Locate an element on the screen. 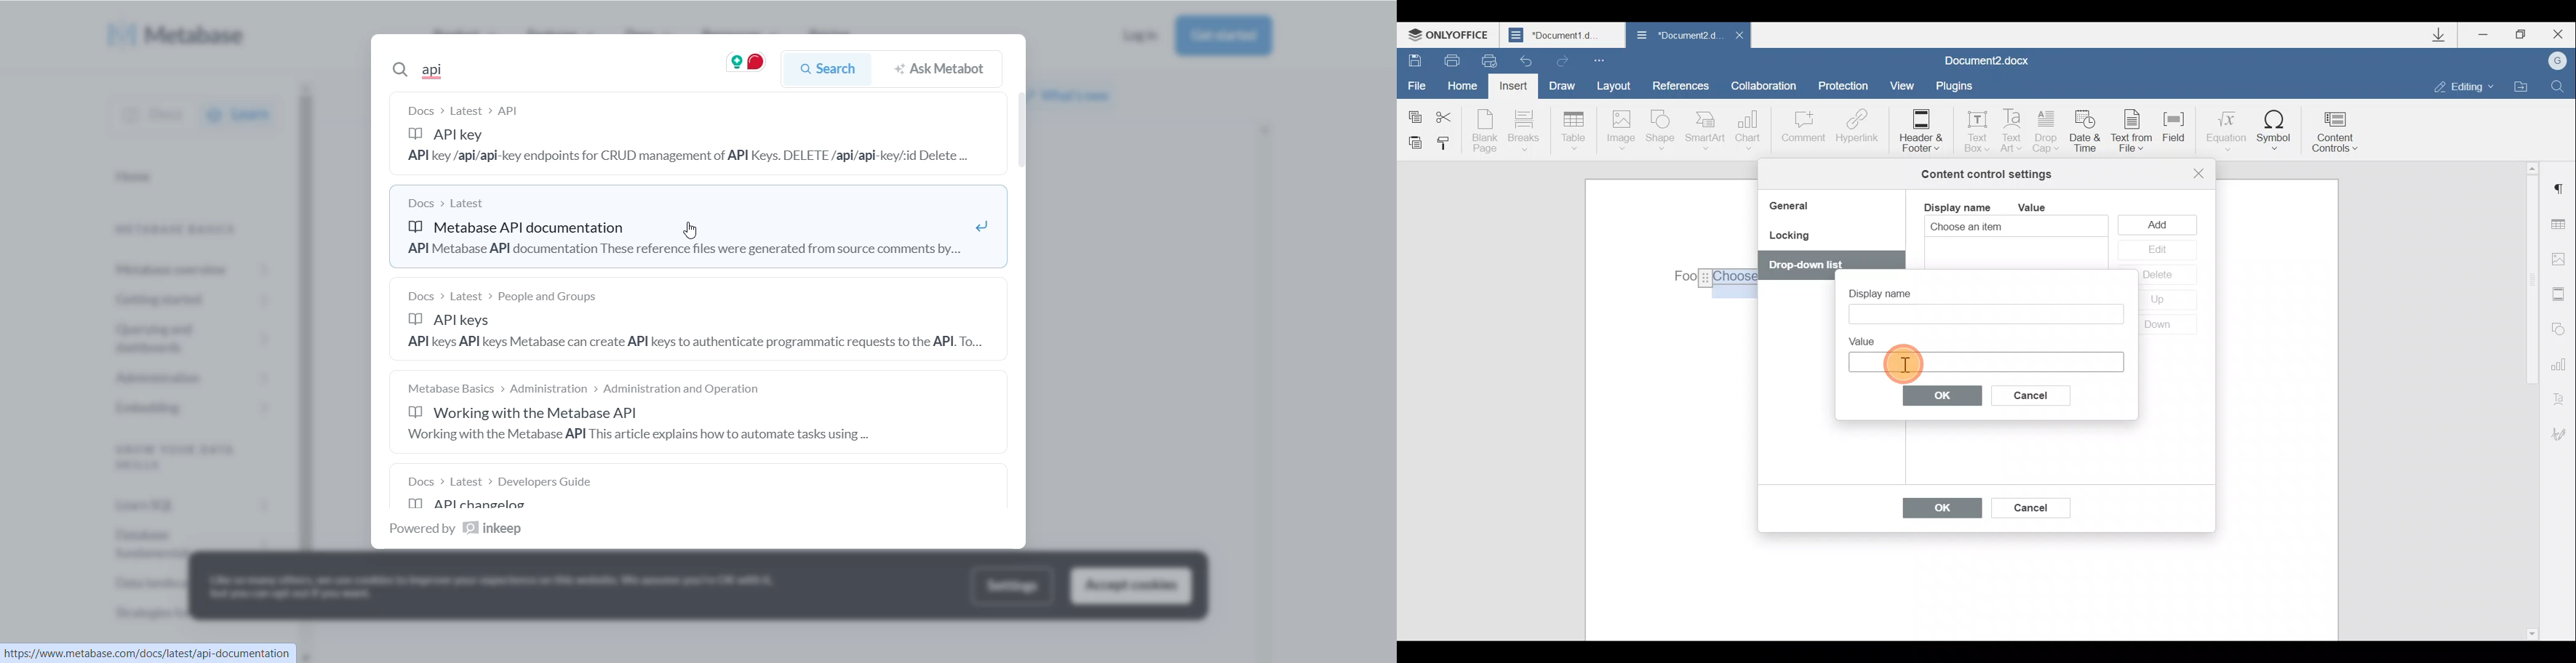 The image size is (2576, 672). search button is located at coordinates (835, 71).